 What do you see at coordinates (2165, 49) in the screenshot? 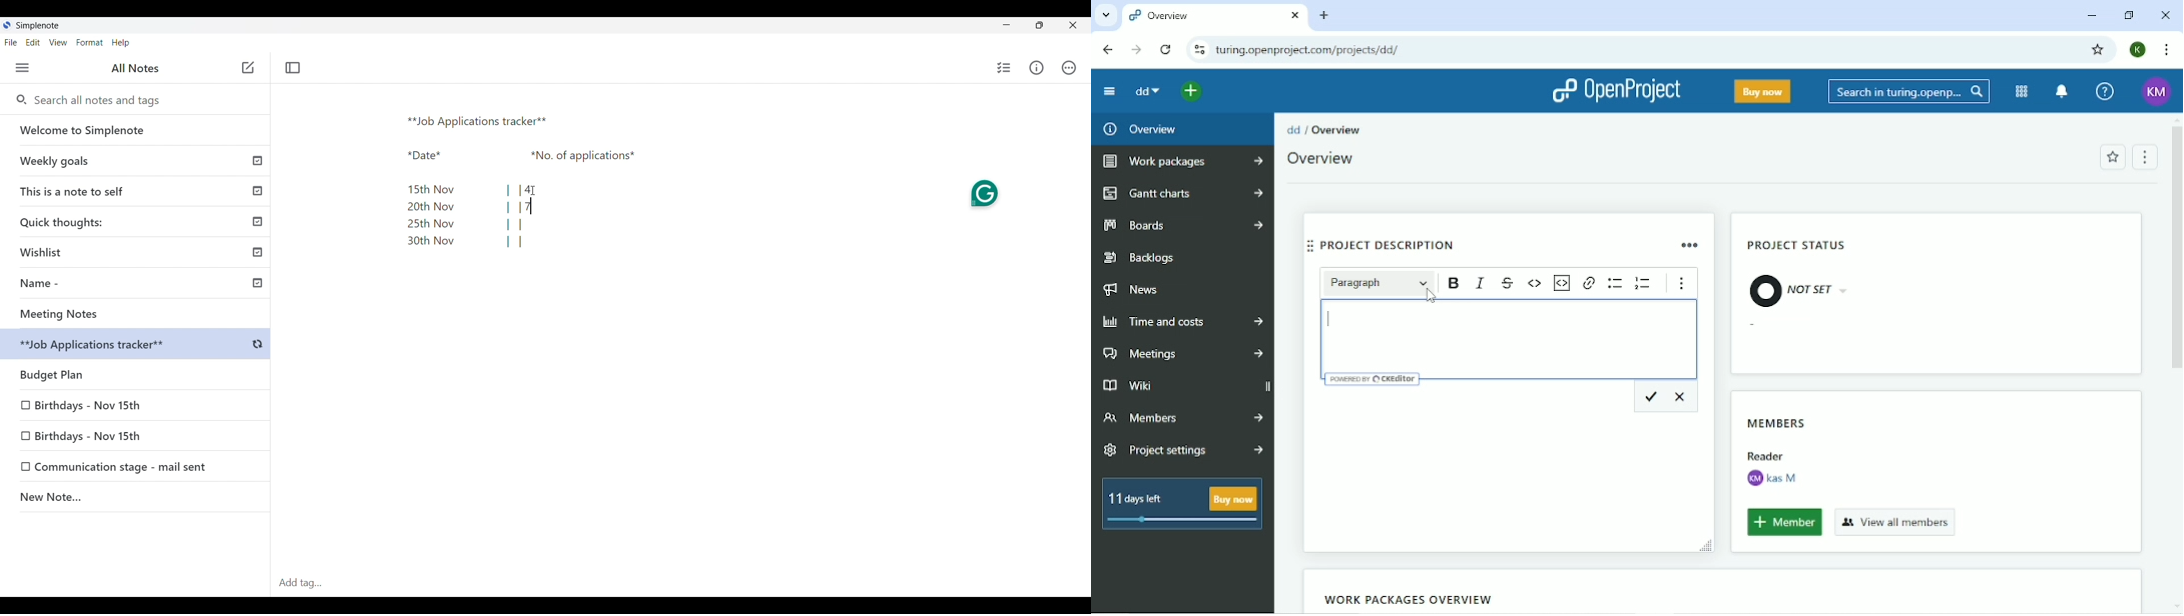
I see `Customize and control google chrome` at bounding box center [2165, 49].